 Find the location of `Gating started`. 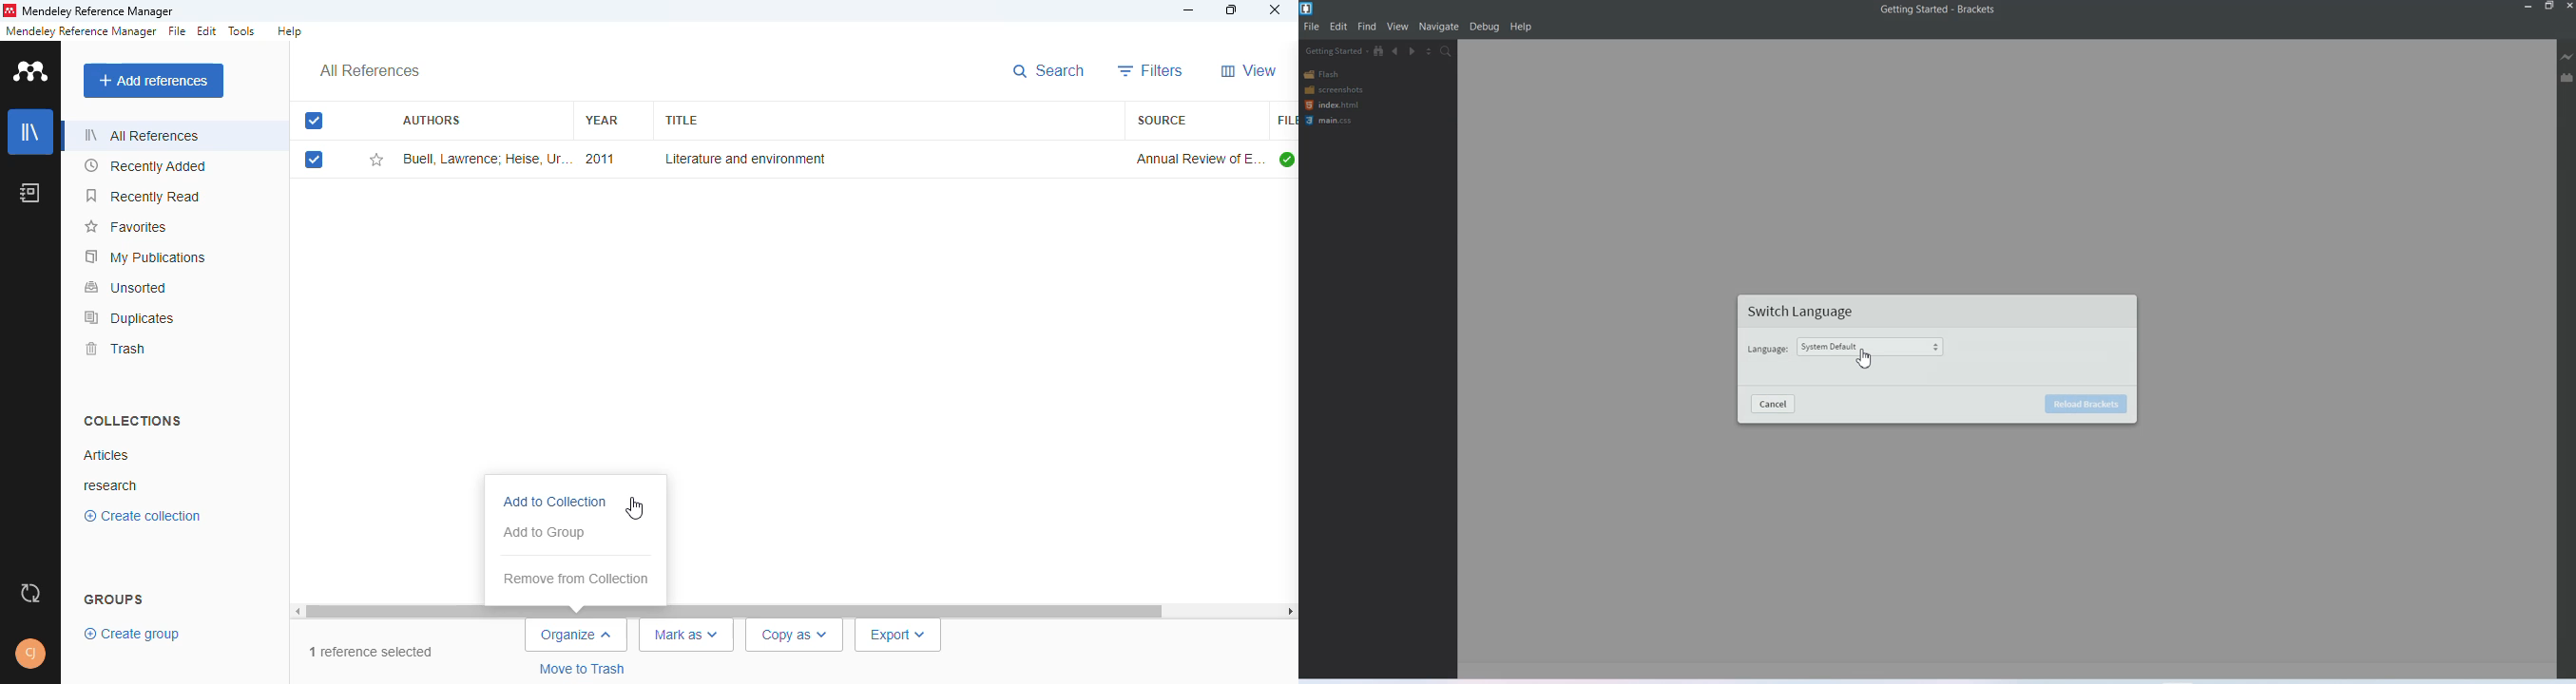

Gating started is located at coordinates (1332, 51).